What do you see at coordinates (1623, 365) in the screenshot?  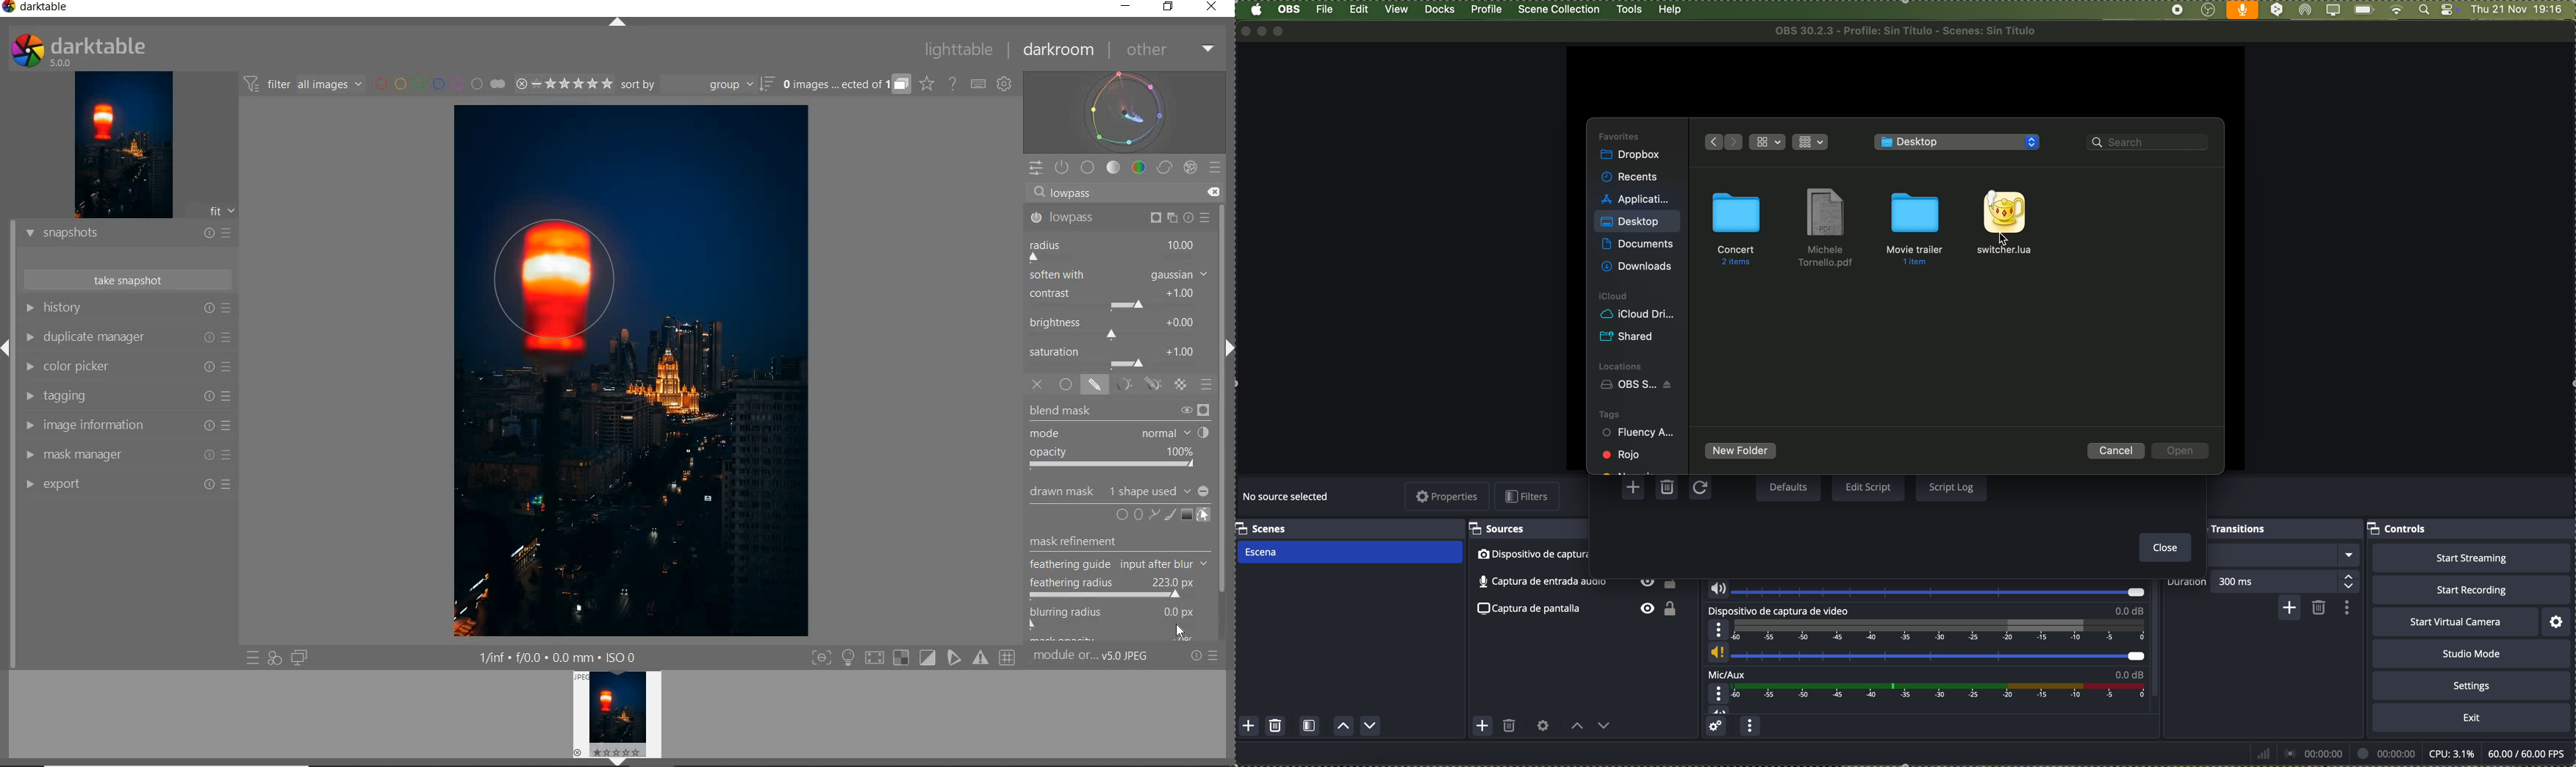 I see `locations` at bounding box center [1623, 365].